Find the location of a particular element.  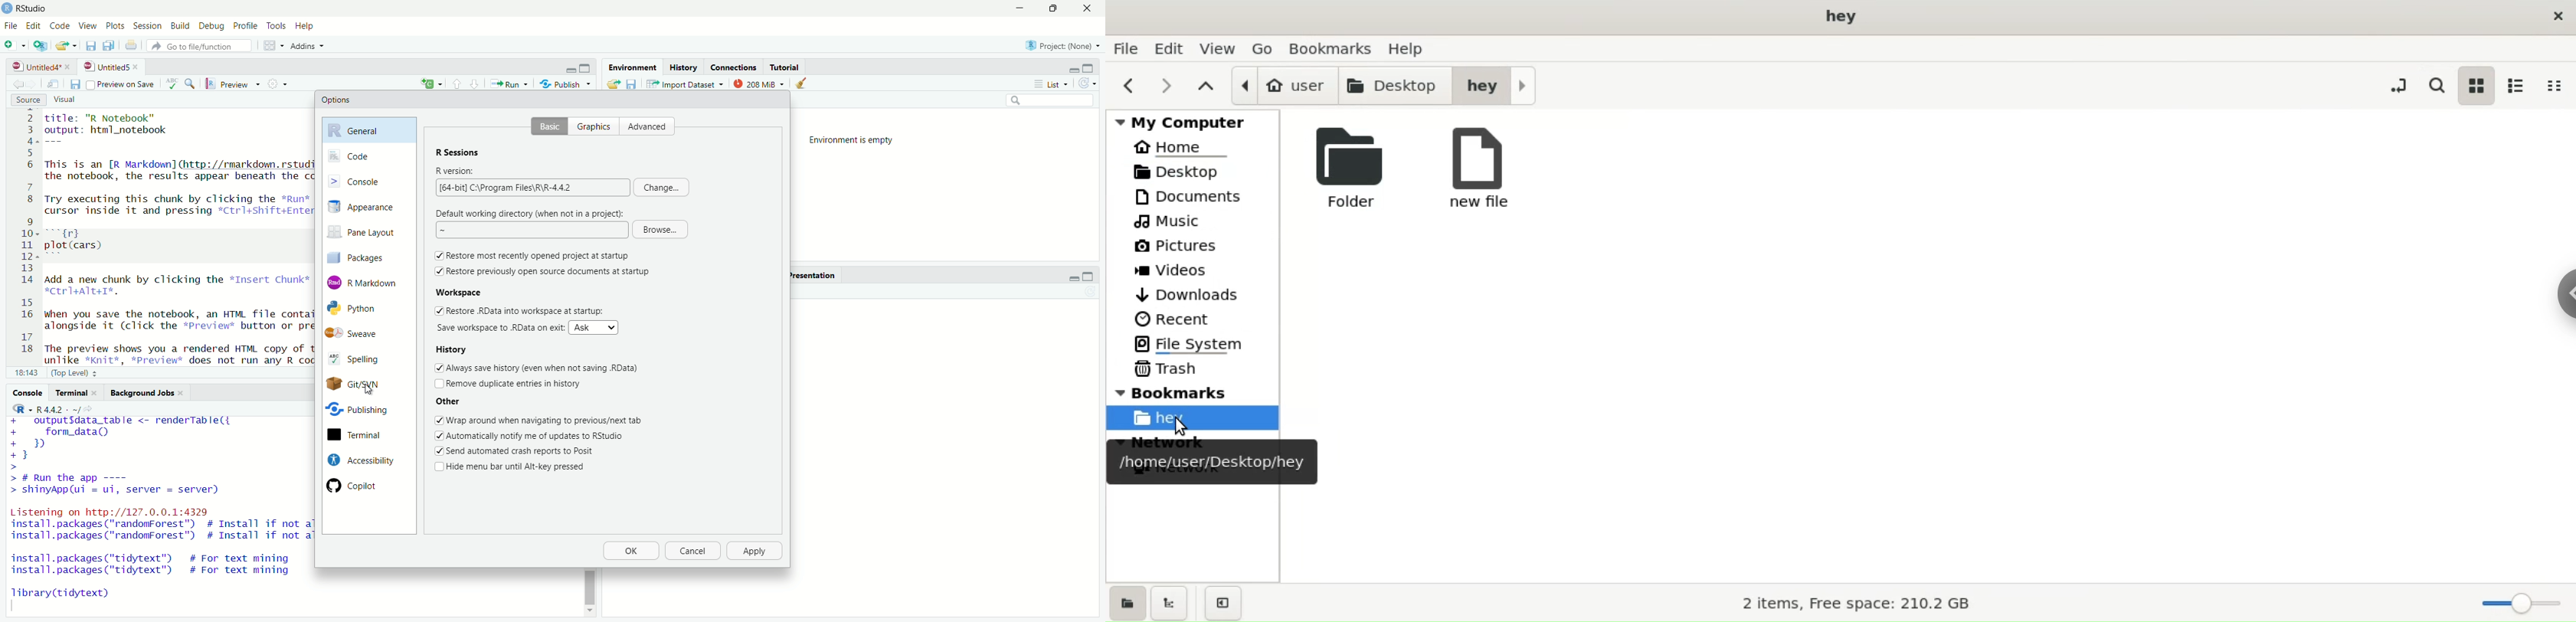

save all open documents is located at coordinates (110, 45).